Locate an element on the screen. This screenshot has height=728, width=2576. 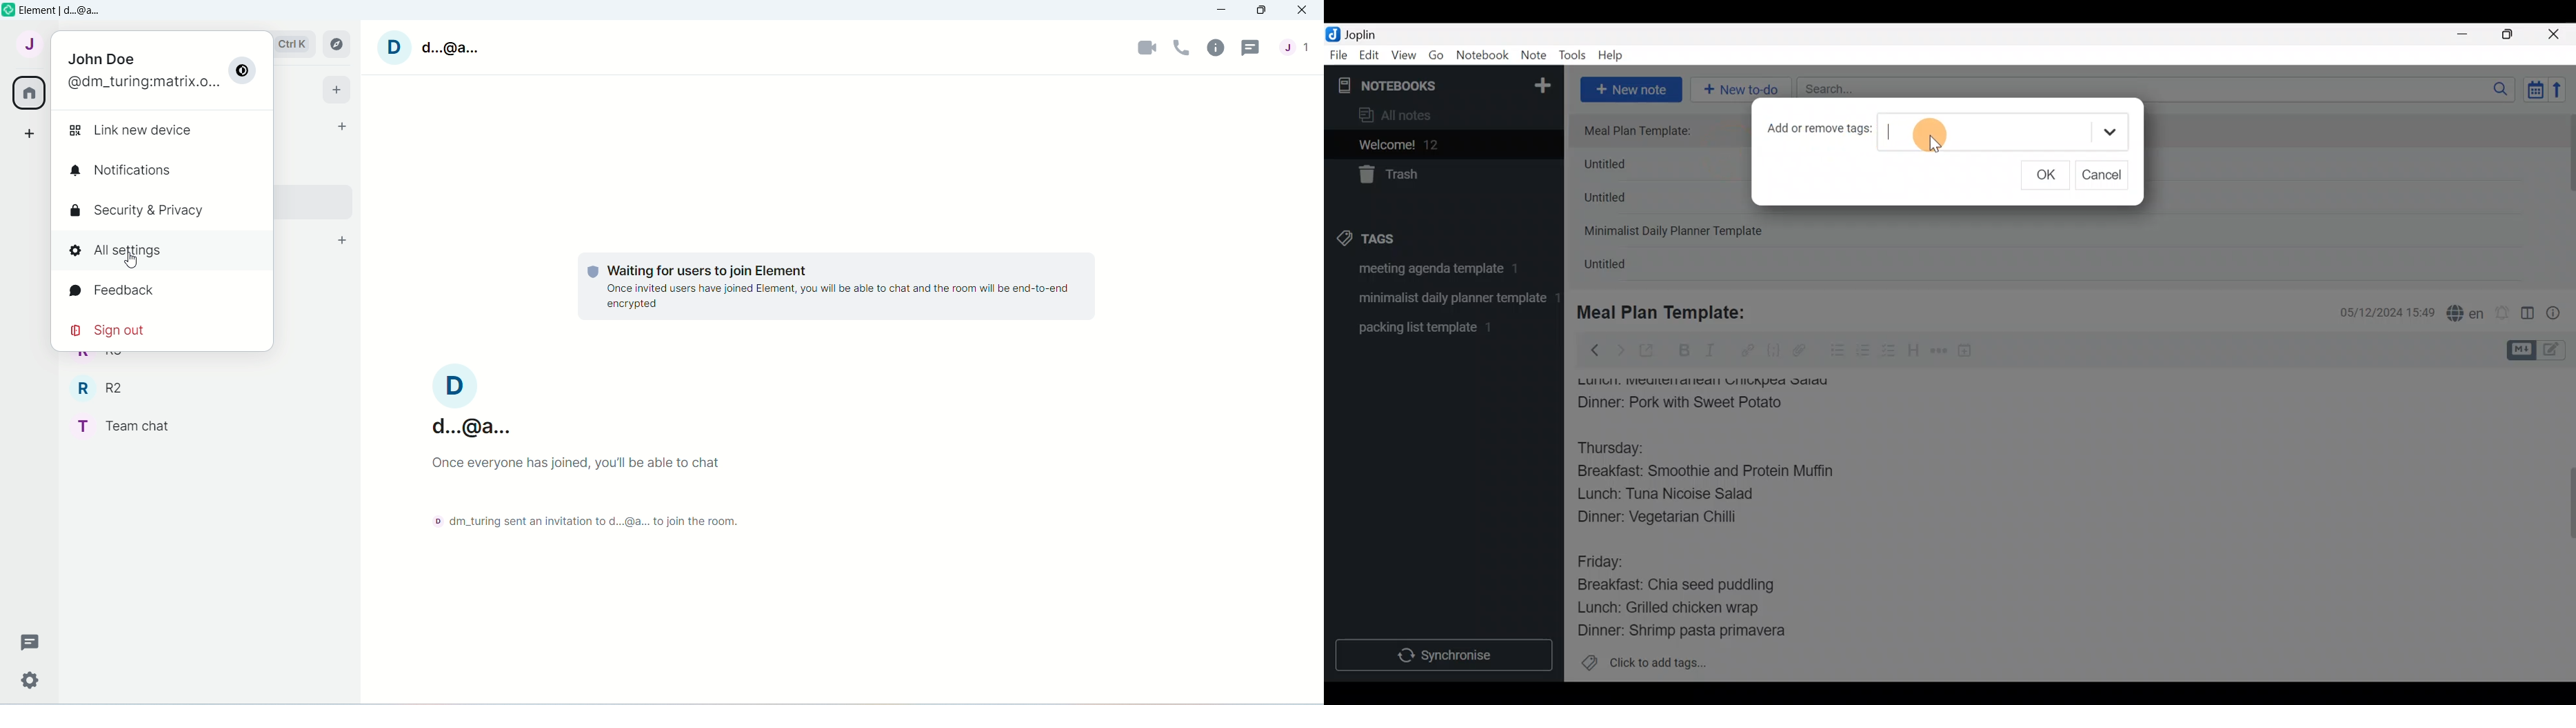
Close is located at coordinates (1305, 9).